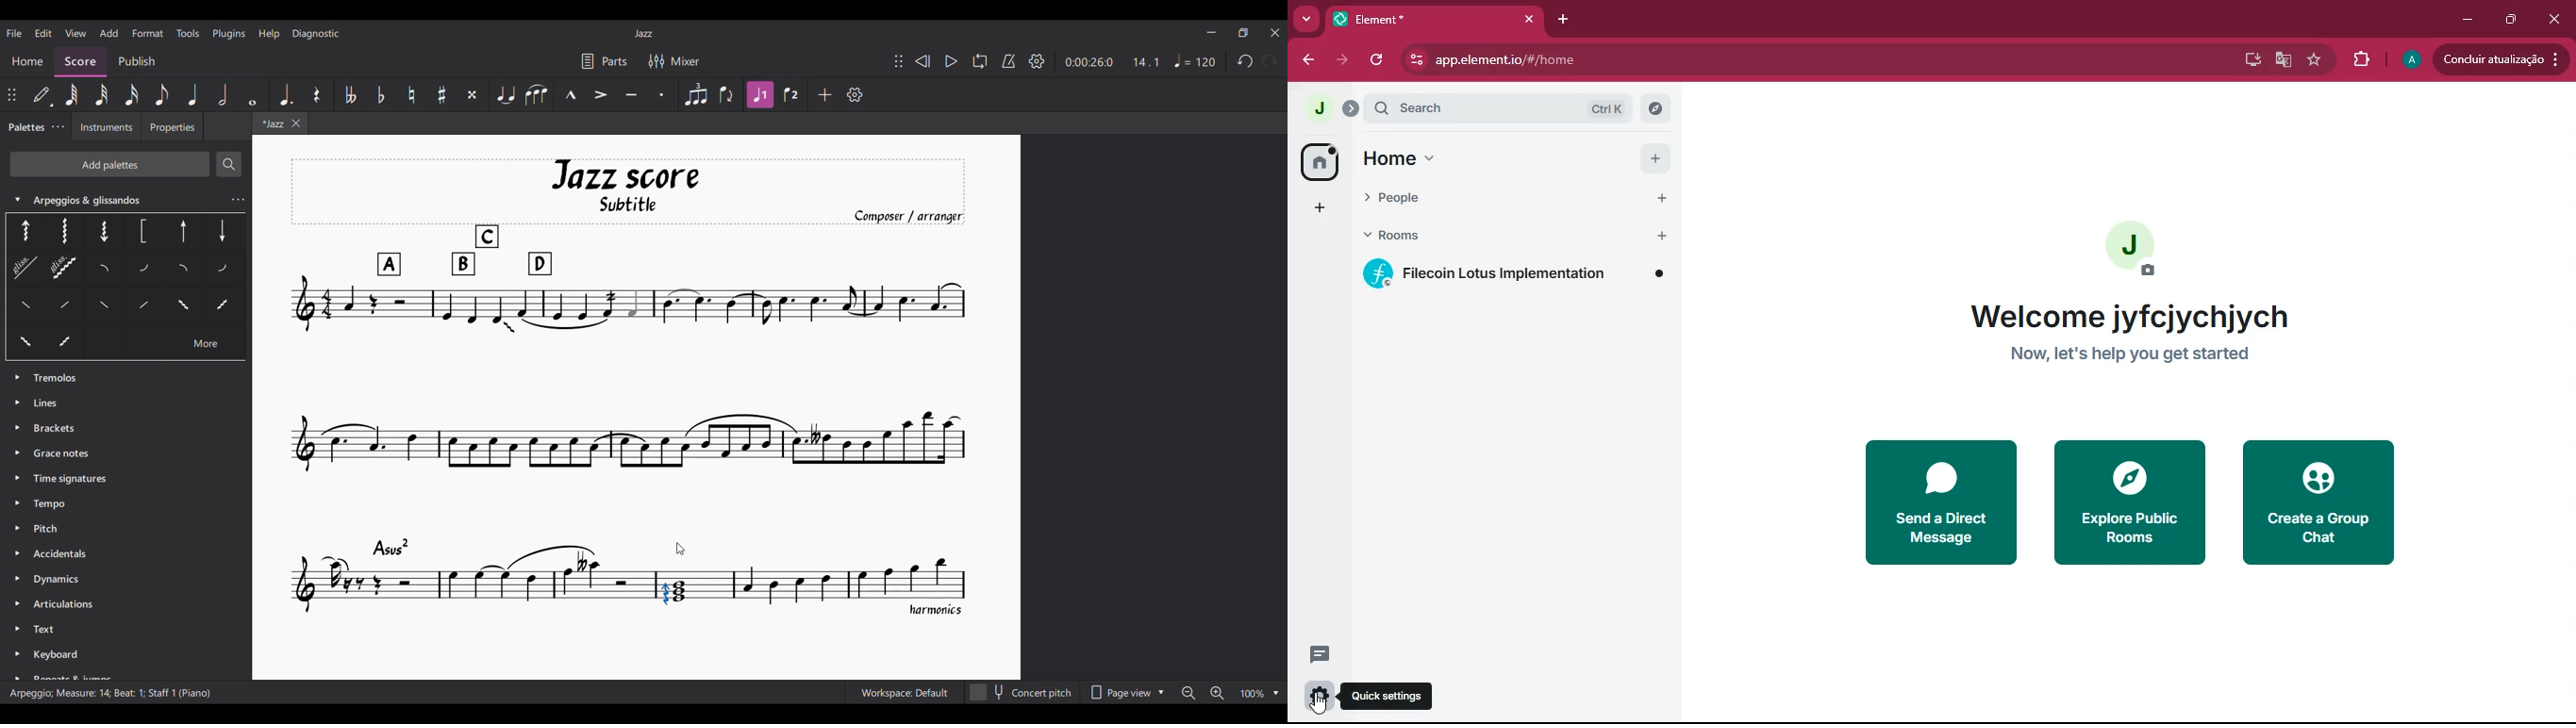  Describe the element at coordinates (315, 34) in the screenshot. I see `Diagnostic menu` at that location.